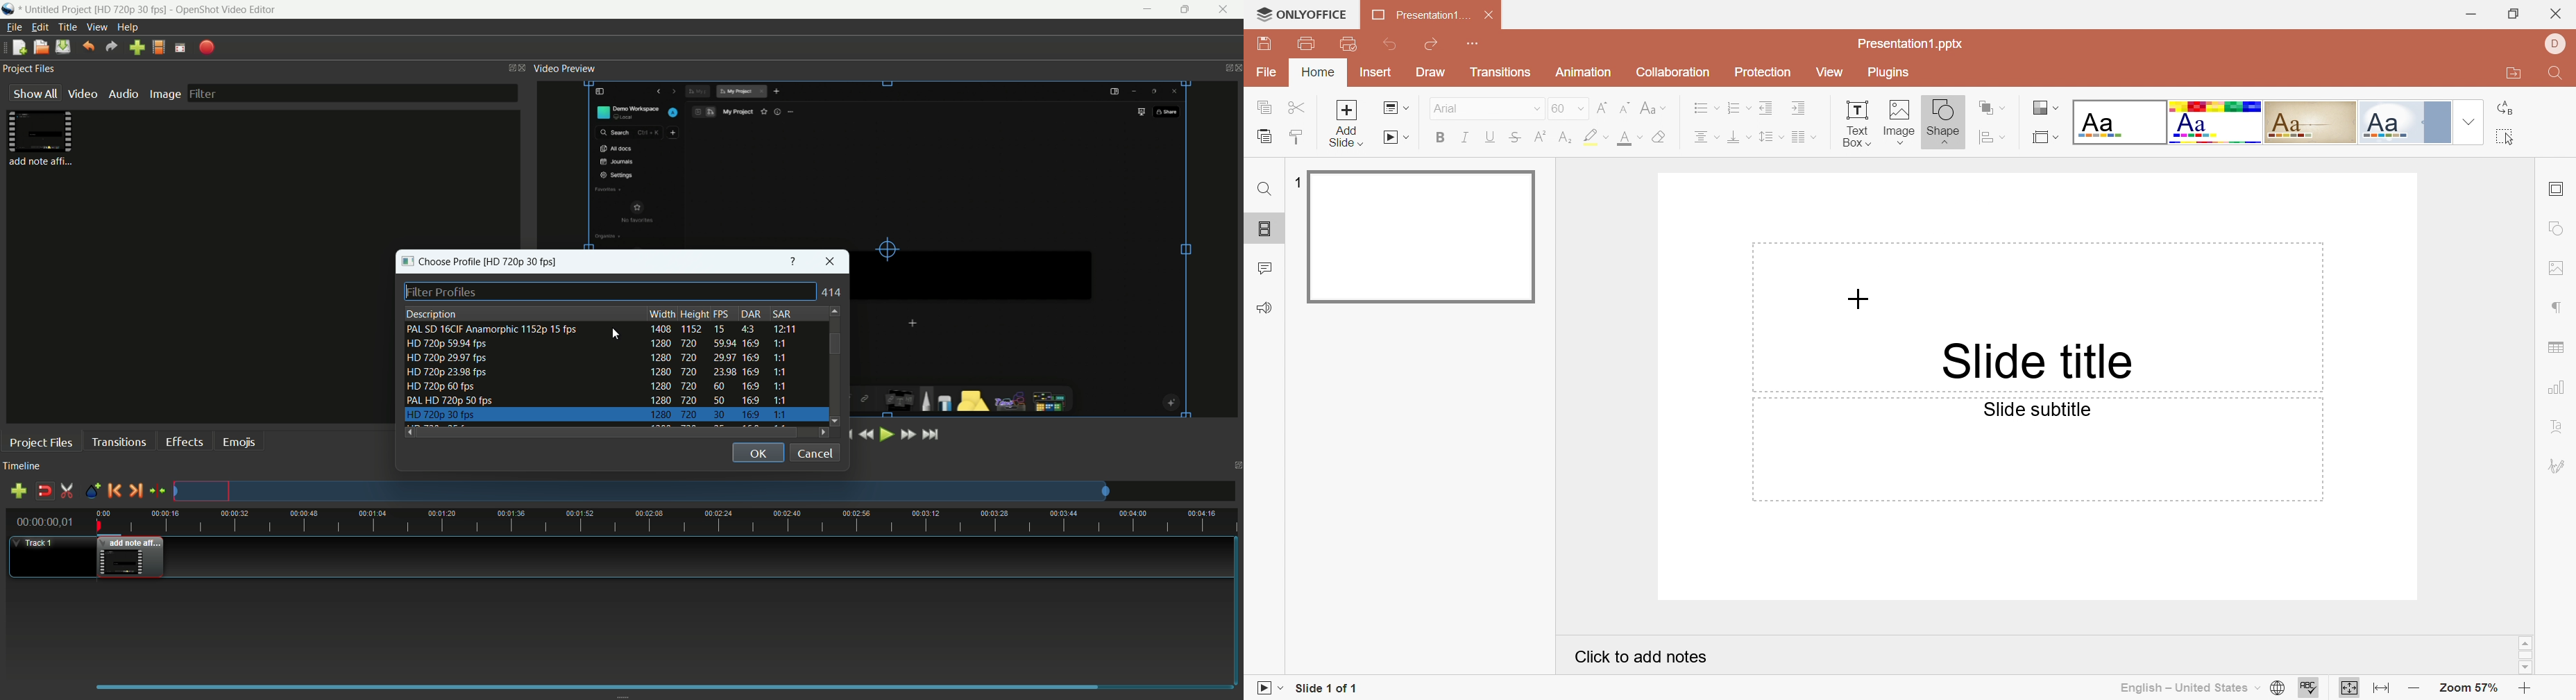 This screenshot has width=2576, height=700. What do you see at coordinates (1263, 42) in the screenshot?
I see `Save` at bounding box center [1263, 42].